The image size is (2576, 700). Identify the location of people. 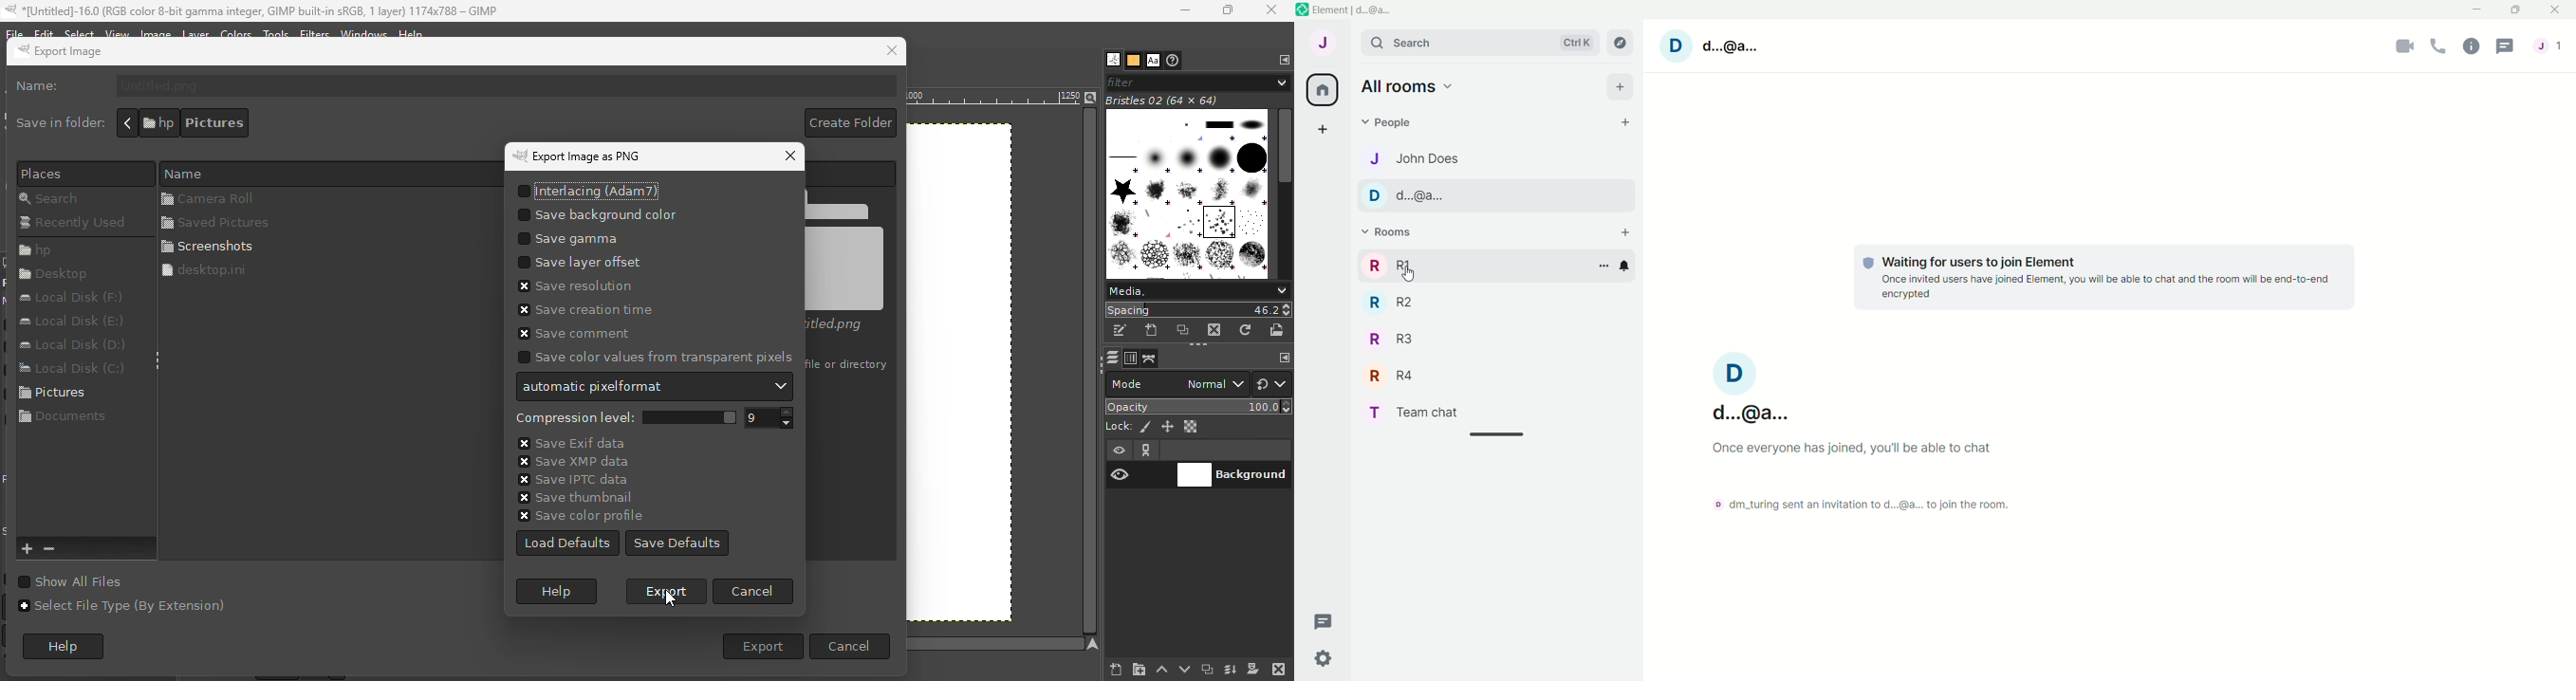
(2552, 46).